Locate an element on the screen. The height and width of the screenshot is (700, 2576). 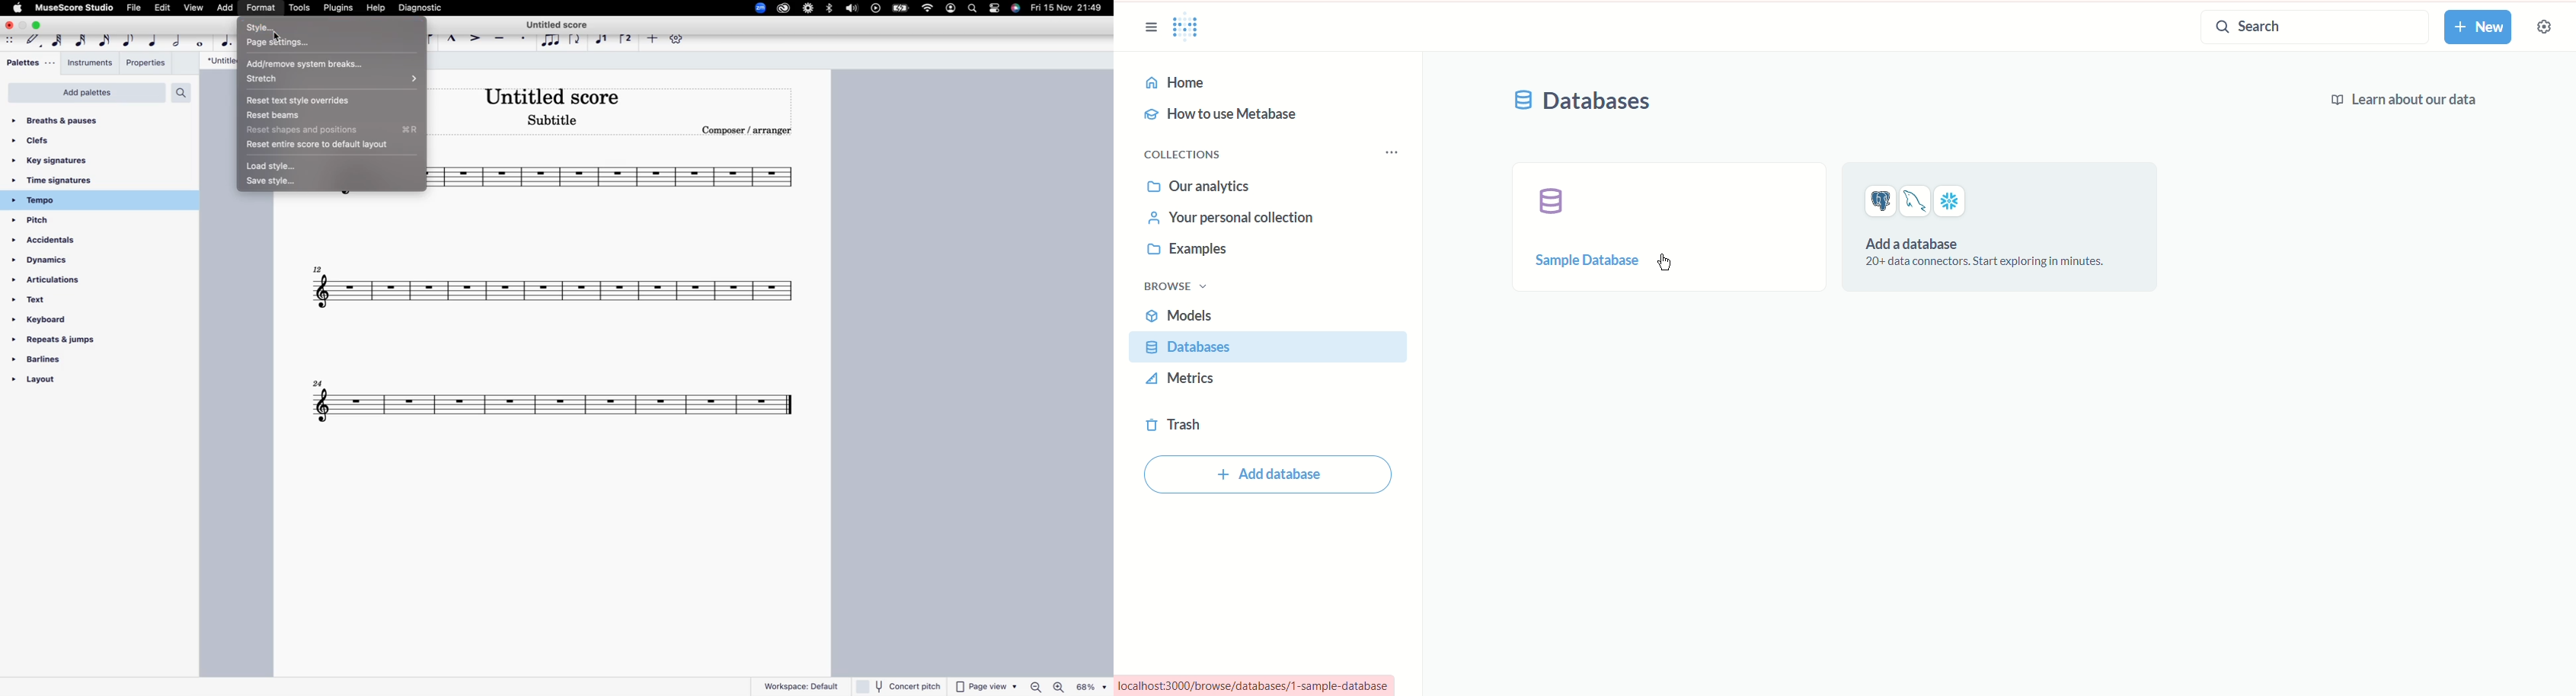
layout is located at coordinates (63, 383).